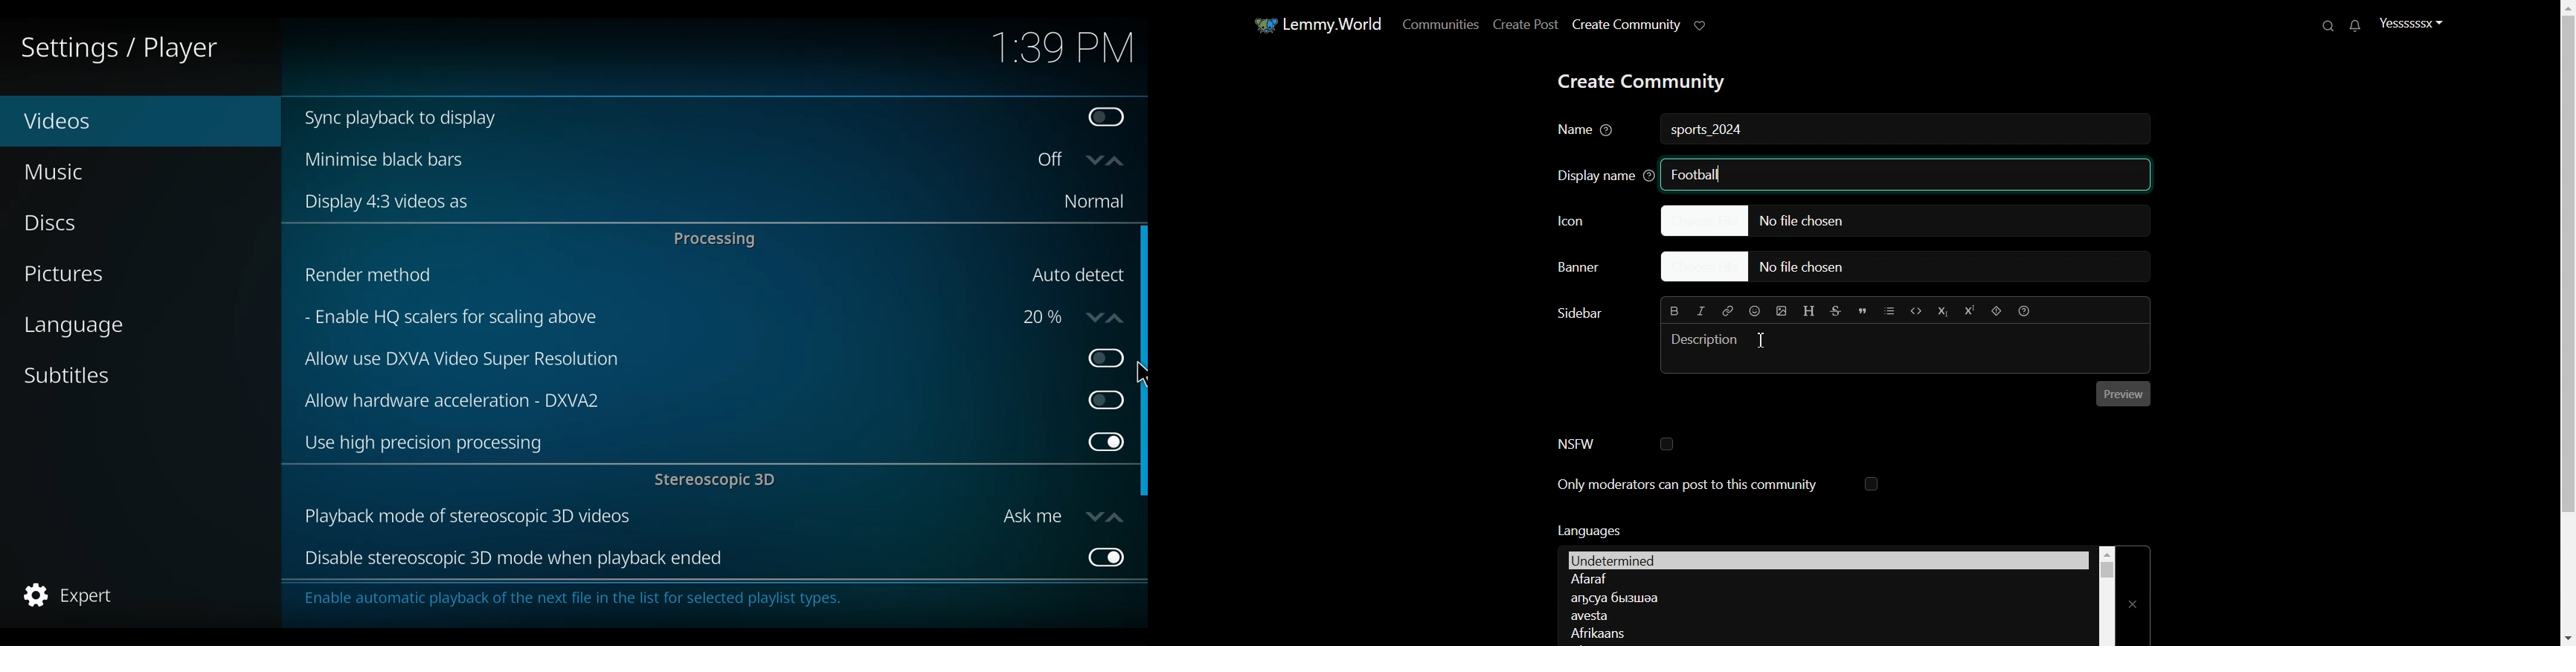 The width and height of the screenshot is (2576, 672). Describe the element at coordinates (1032, 517) in the screenshot. I see `Ask me` at that location.